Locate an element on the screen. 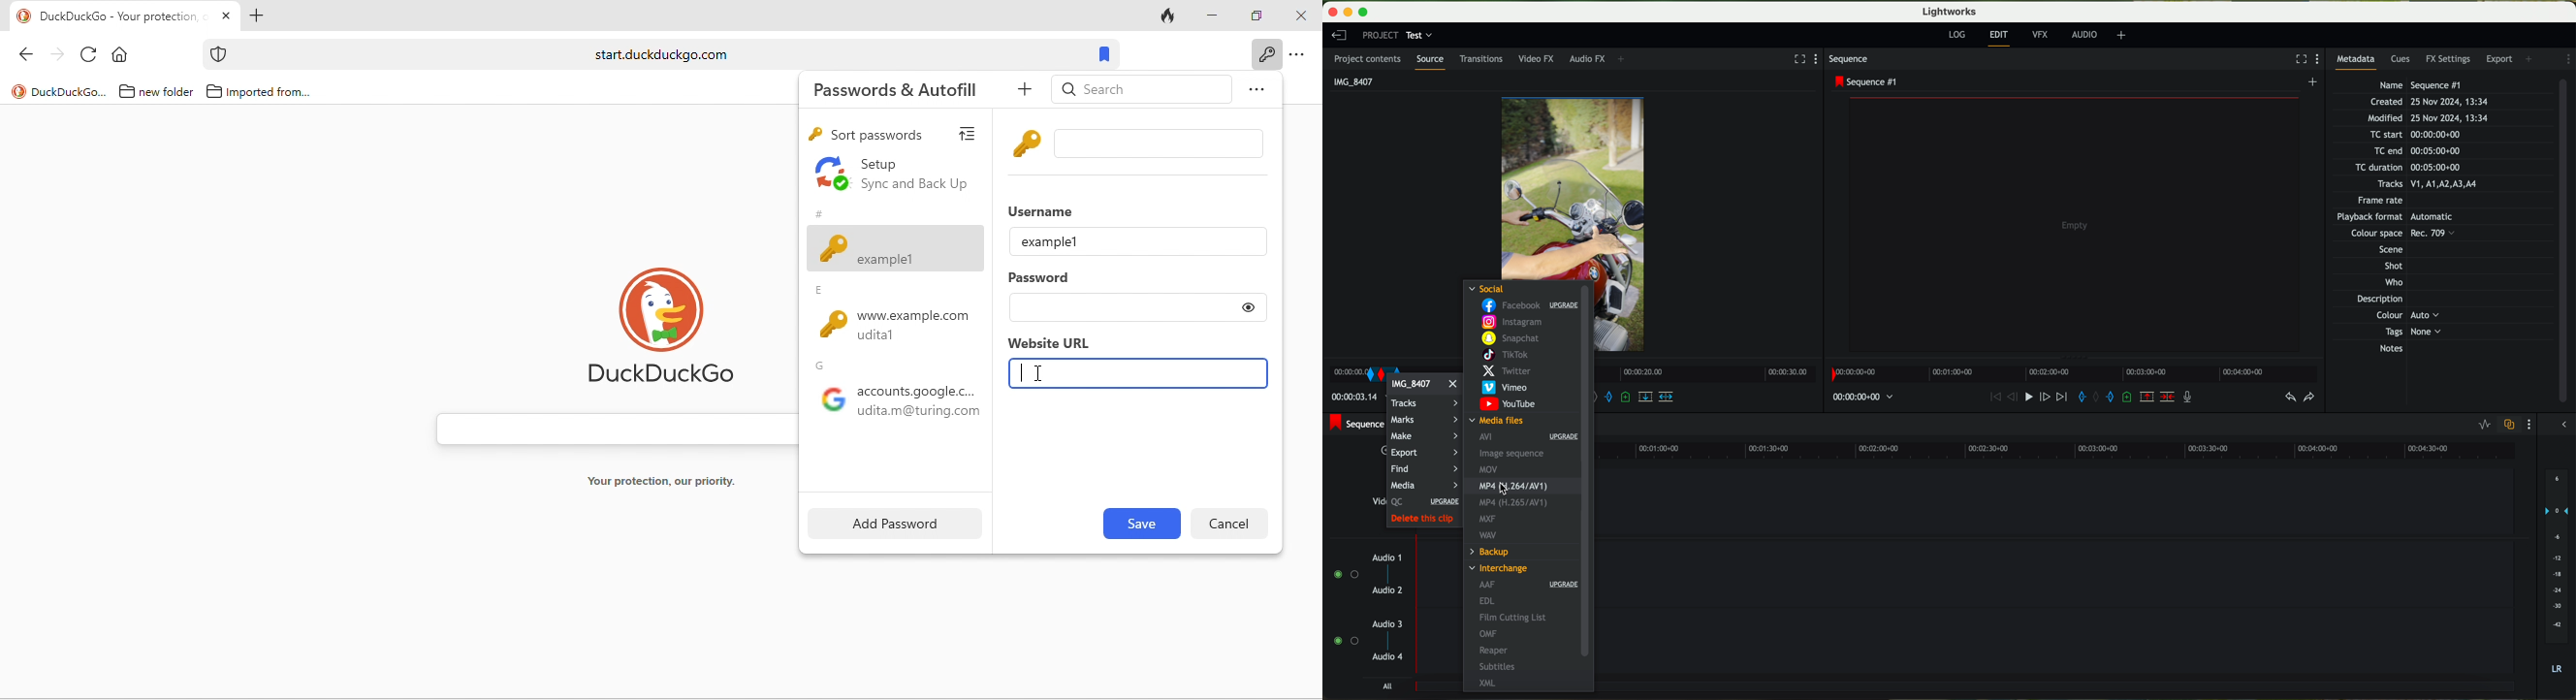 This screenshot has width=2576, height=700. media is located at coordinates (1424, 485).